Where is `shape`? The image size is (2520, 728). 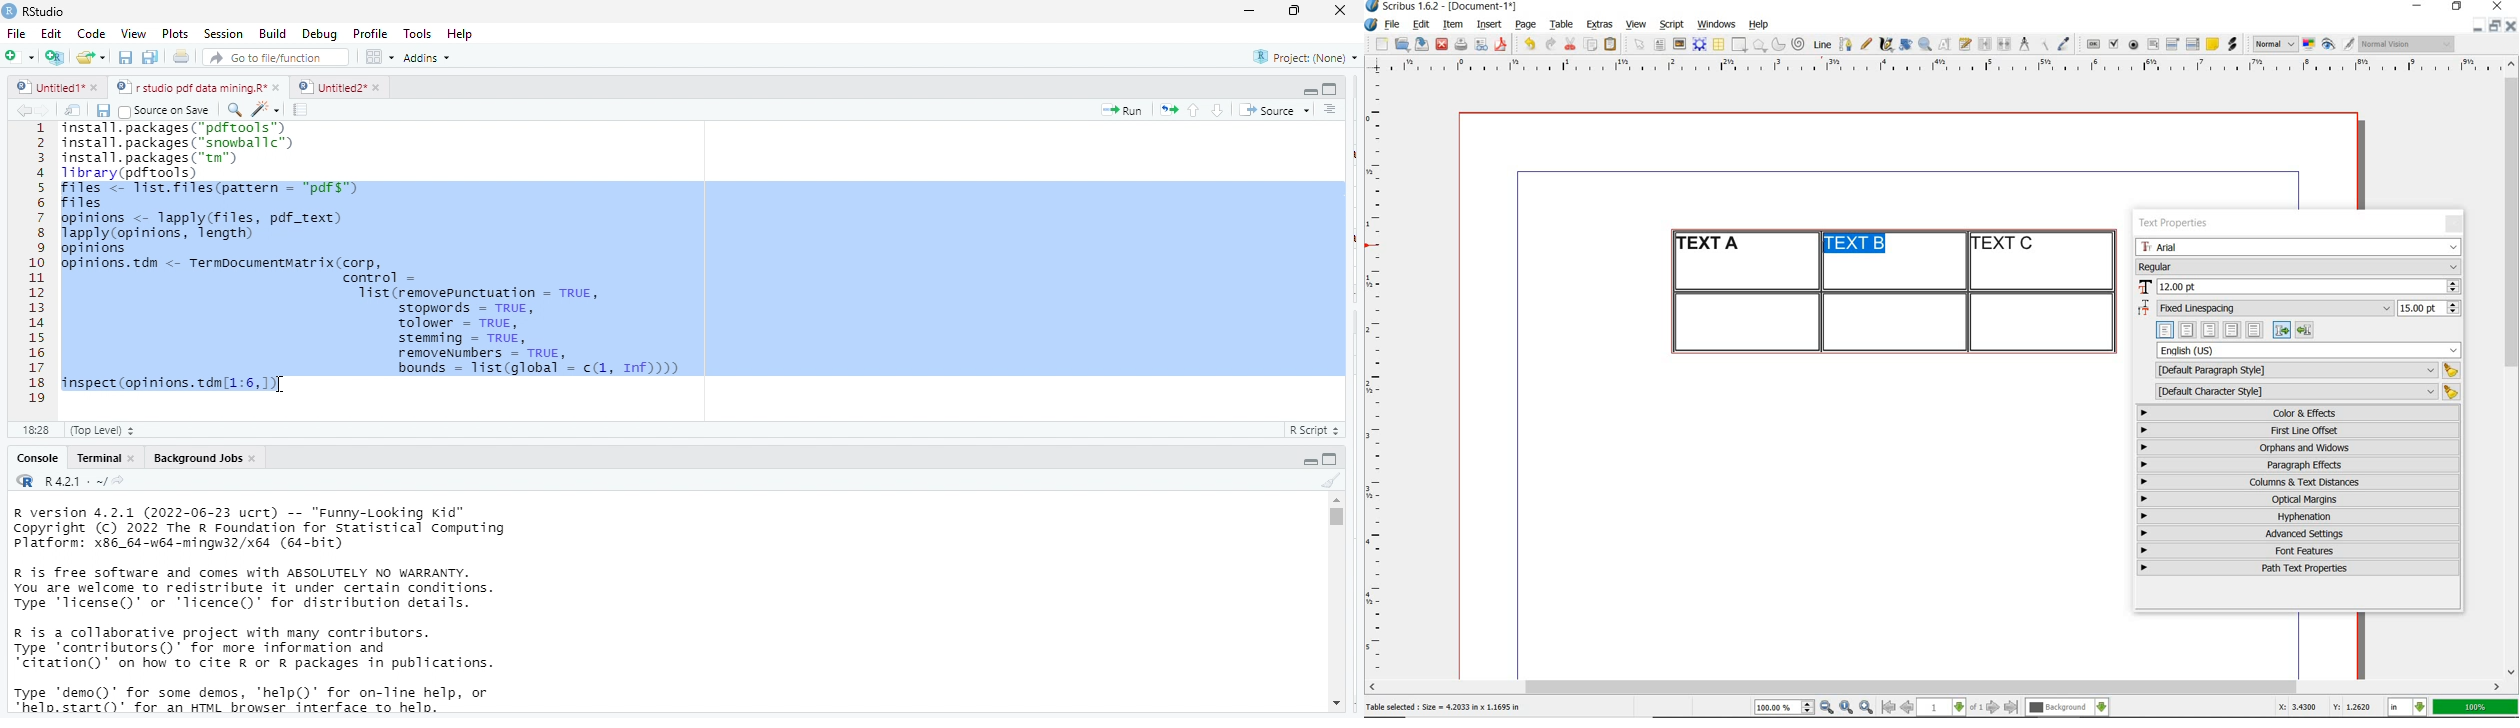 shape is located at coordinates (1741, 45).